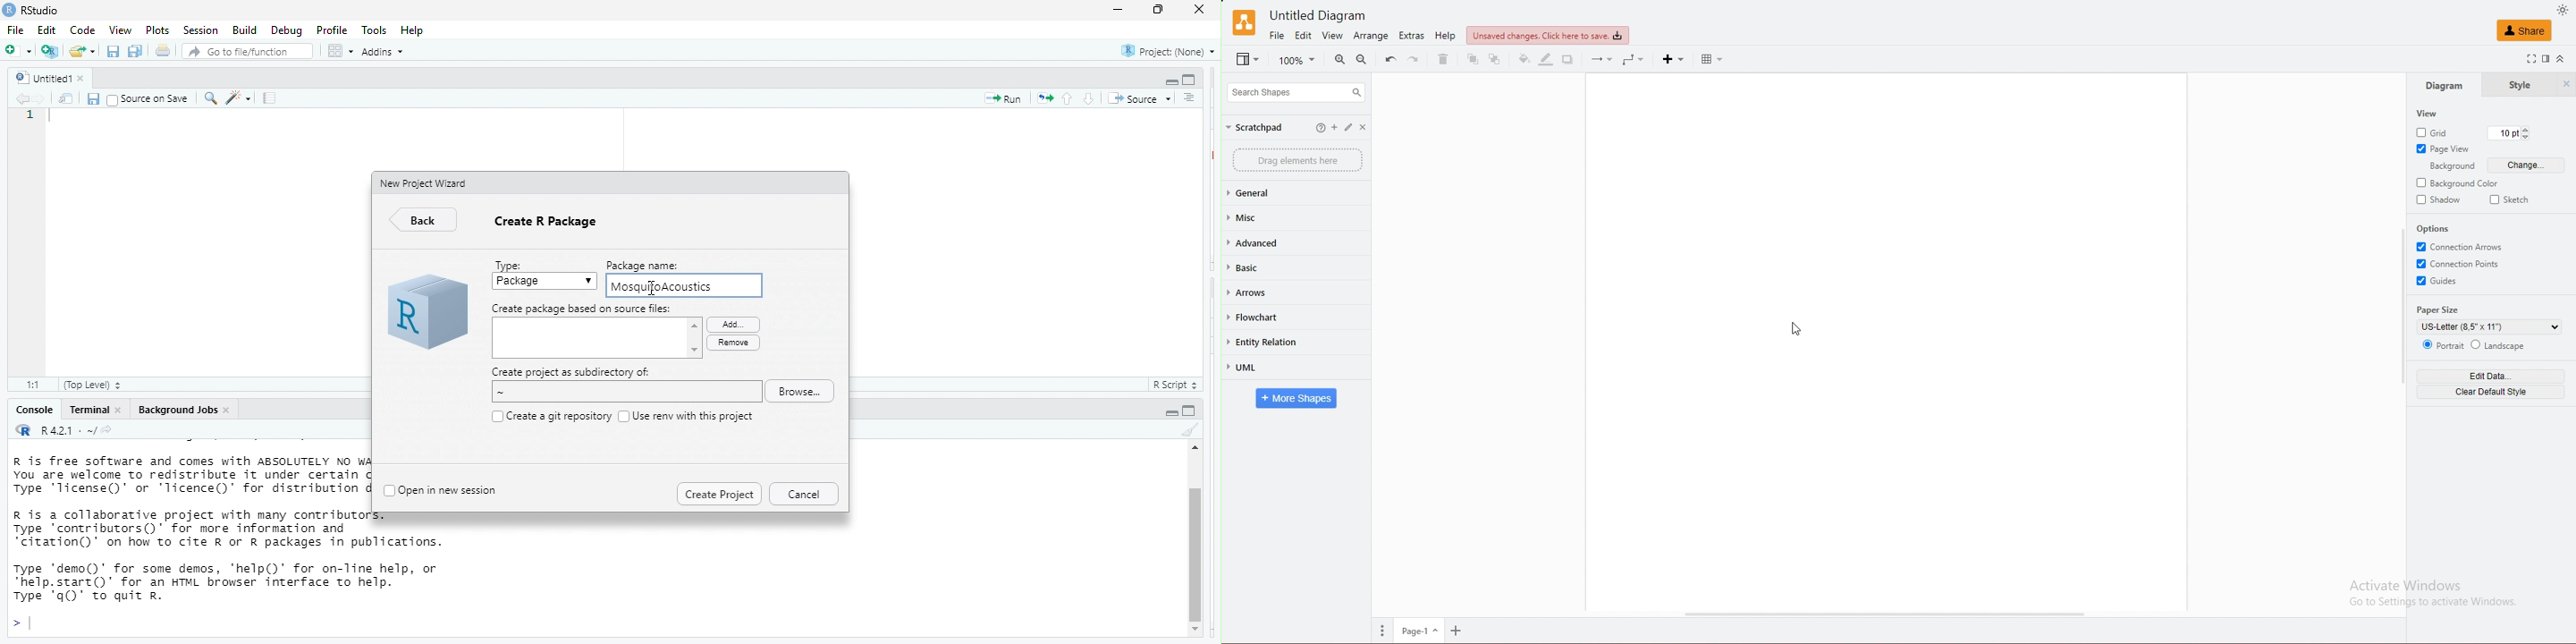 Image resolution: width=2576 pixels, height=644 pixels. Describe the element at coordinates (41, 10) in the screenshot. I see `Rstudio` at that location.